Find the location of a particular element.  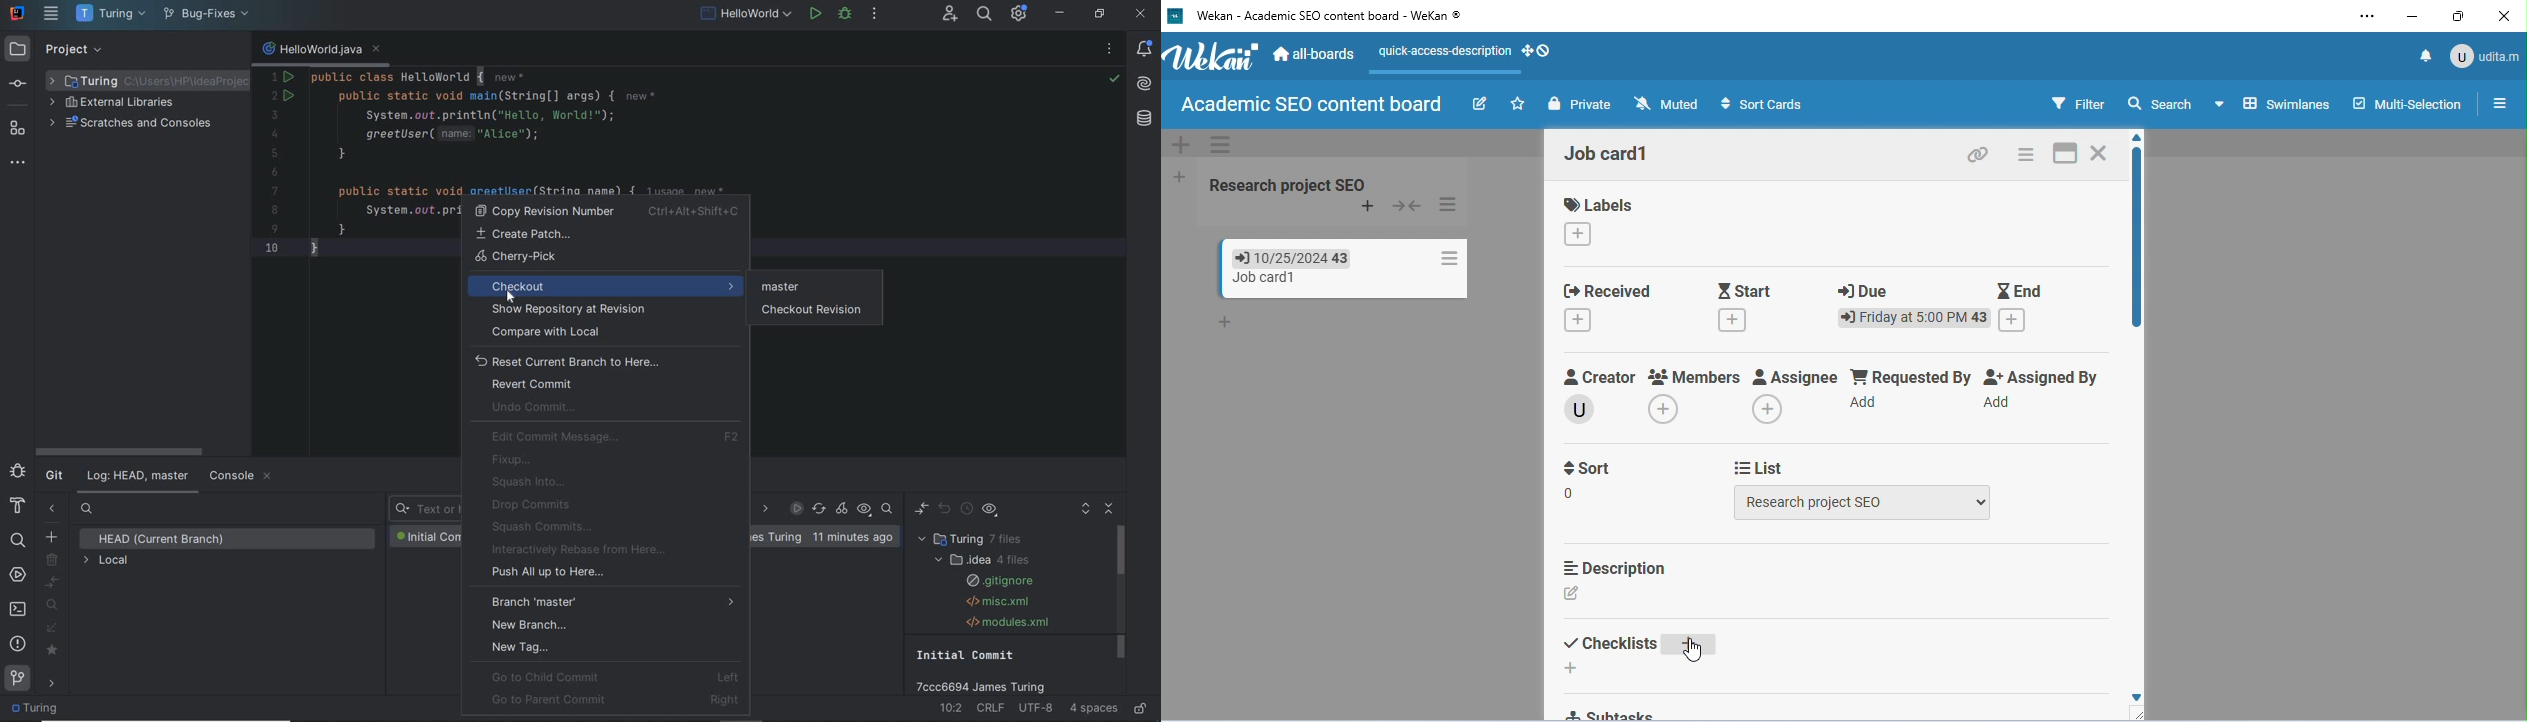

ENABLE GIT LOG INDEXING is located at coordinates (797, 508).